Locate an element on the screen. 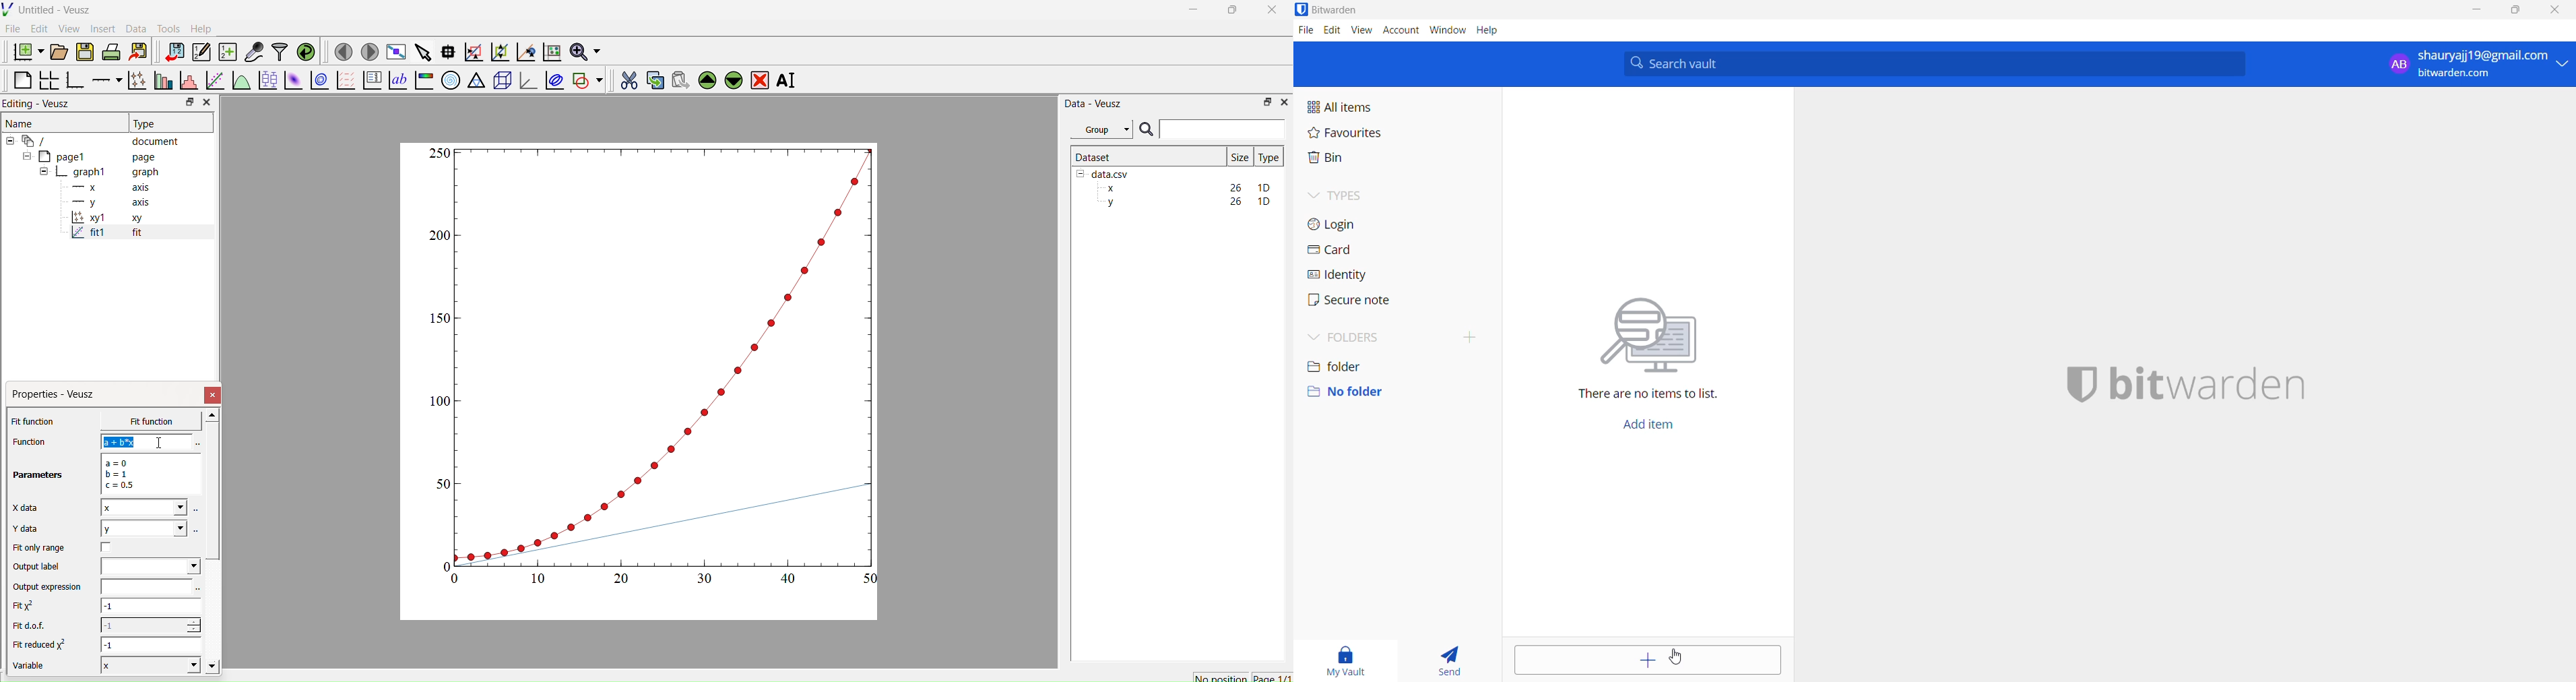 The width and height of the screenshot is (2576, 700). New Document is located at coordinates (25, 50).